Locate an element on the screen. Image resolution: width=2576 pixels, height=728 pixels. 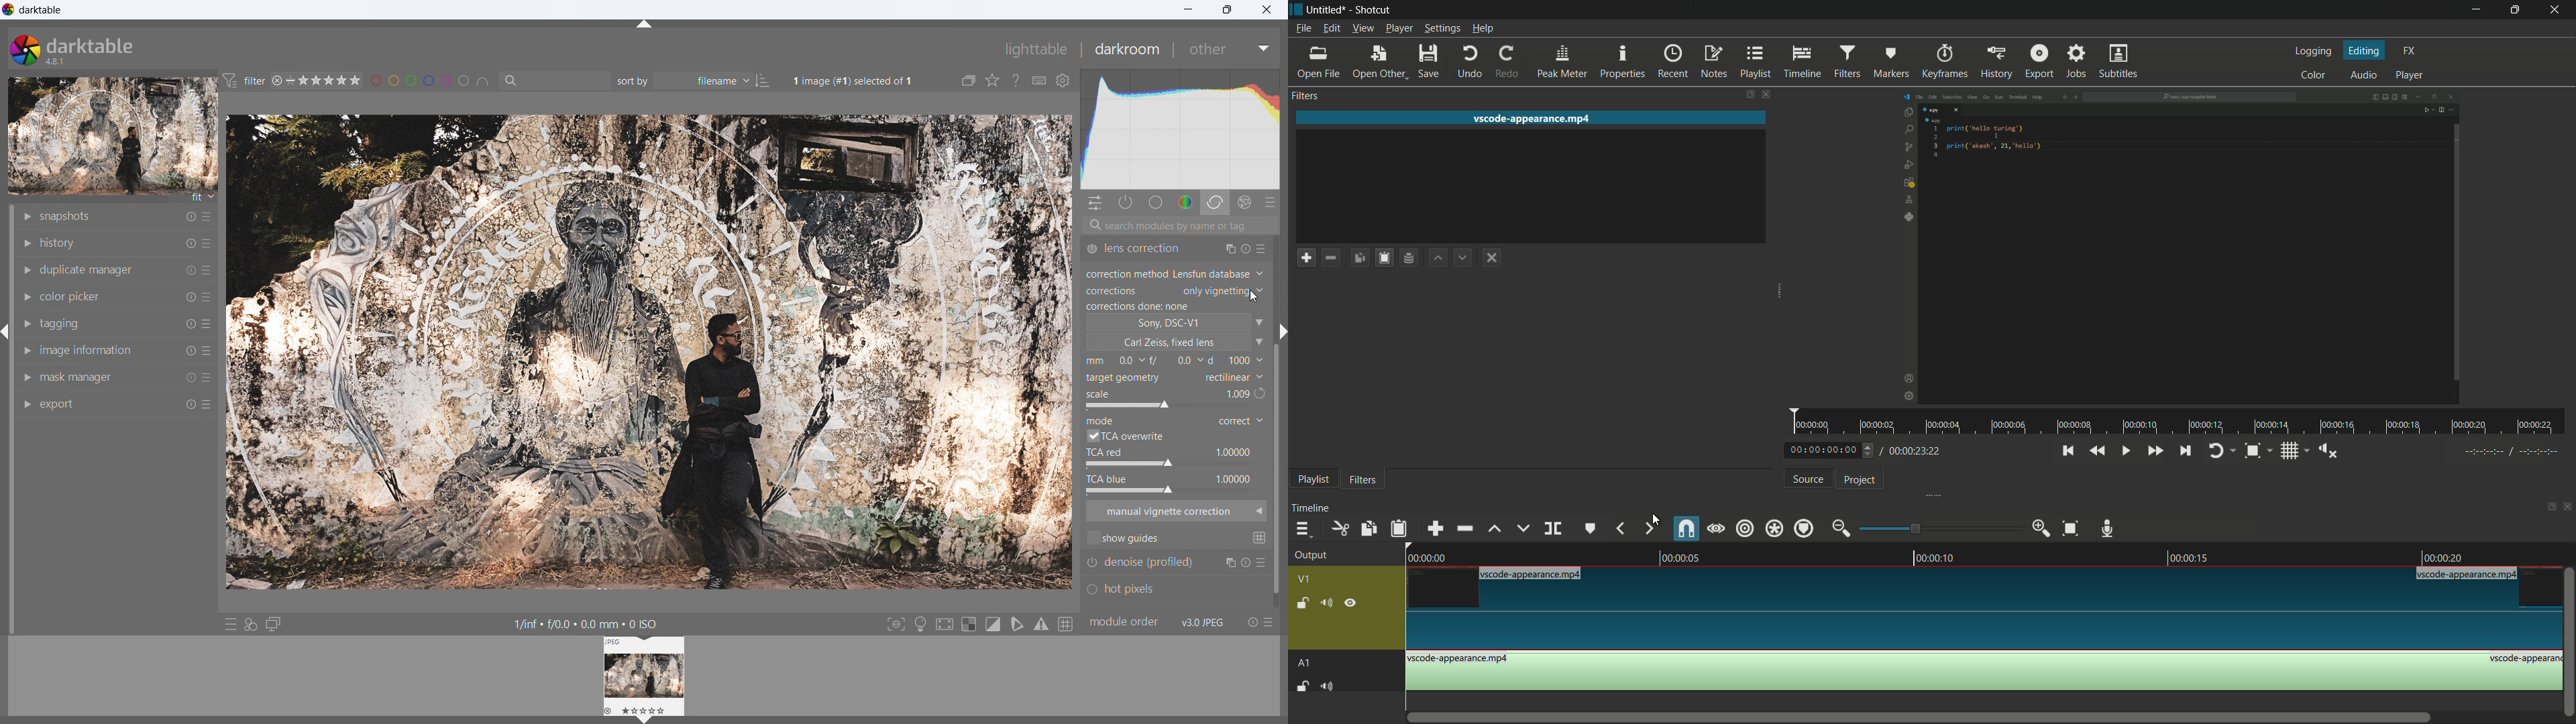
player is located at coordinates (2412, 74).